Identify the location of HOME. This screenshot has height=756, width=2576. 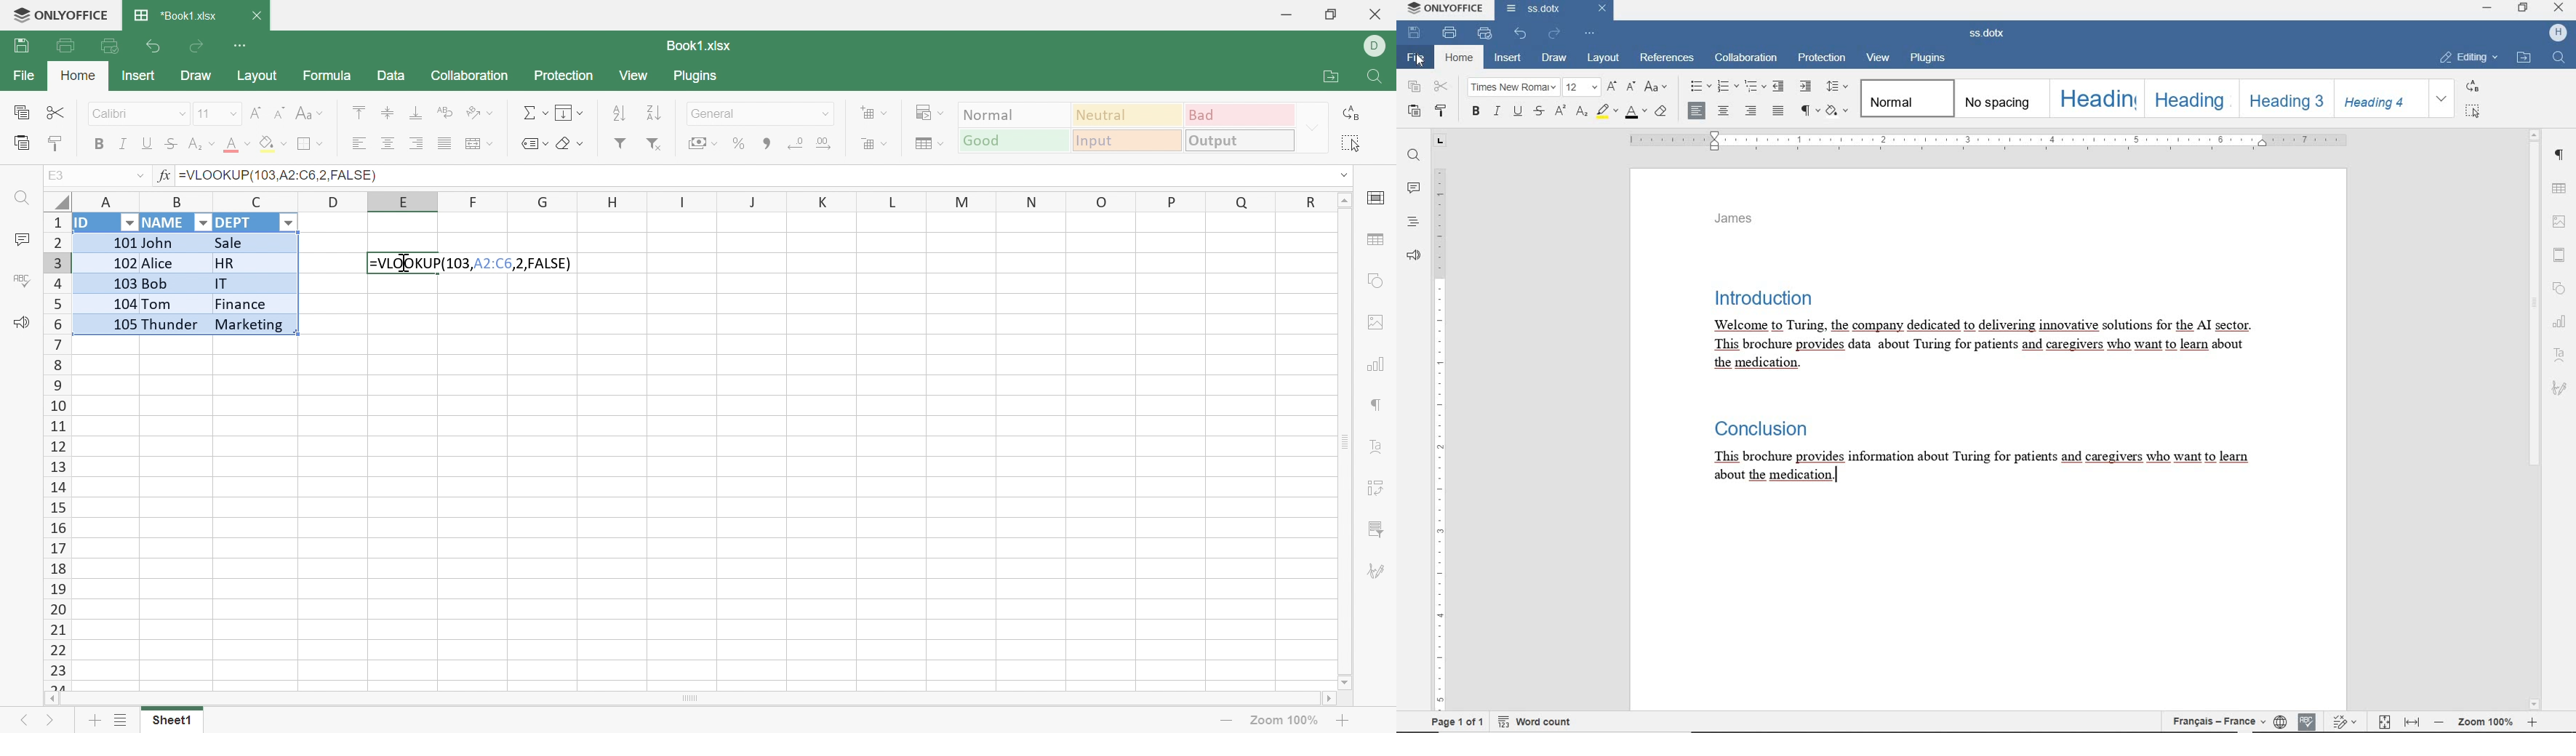
(1458, 59).